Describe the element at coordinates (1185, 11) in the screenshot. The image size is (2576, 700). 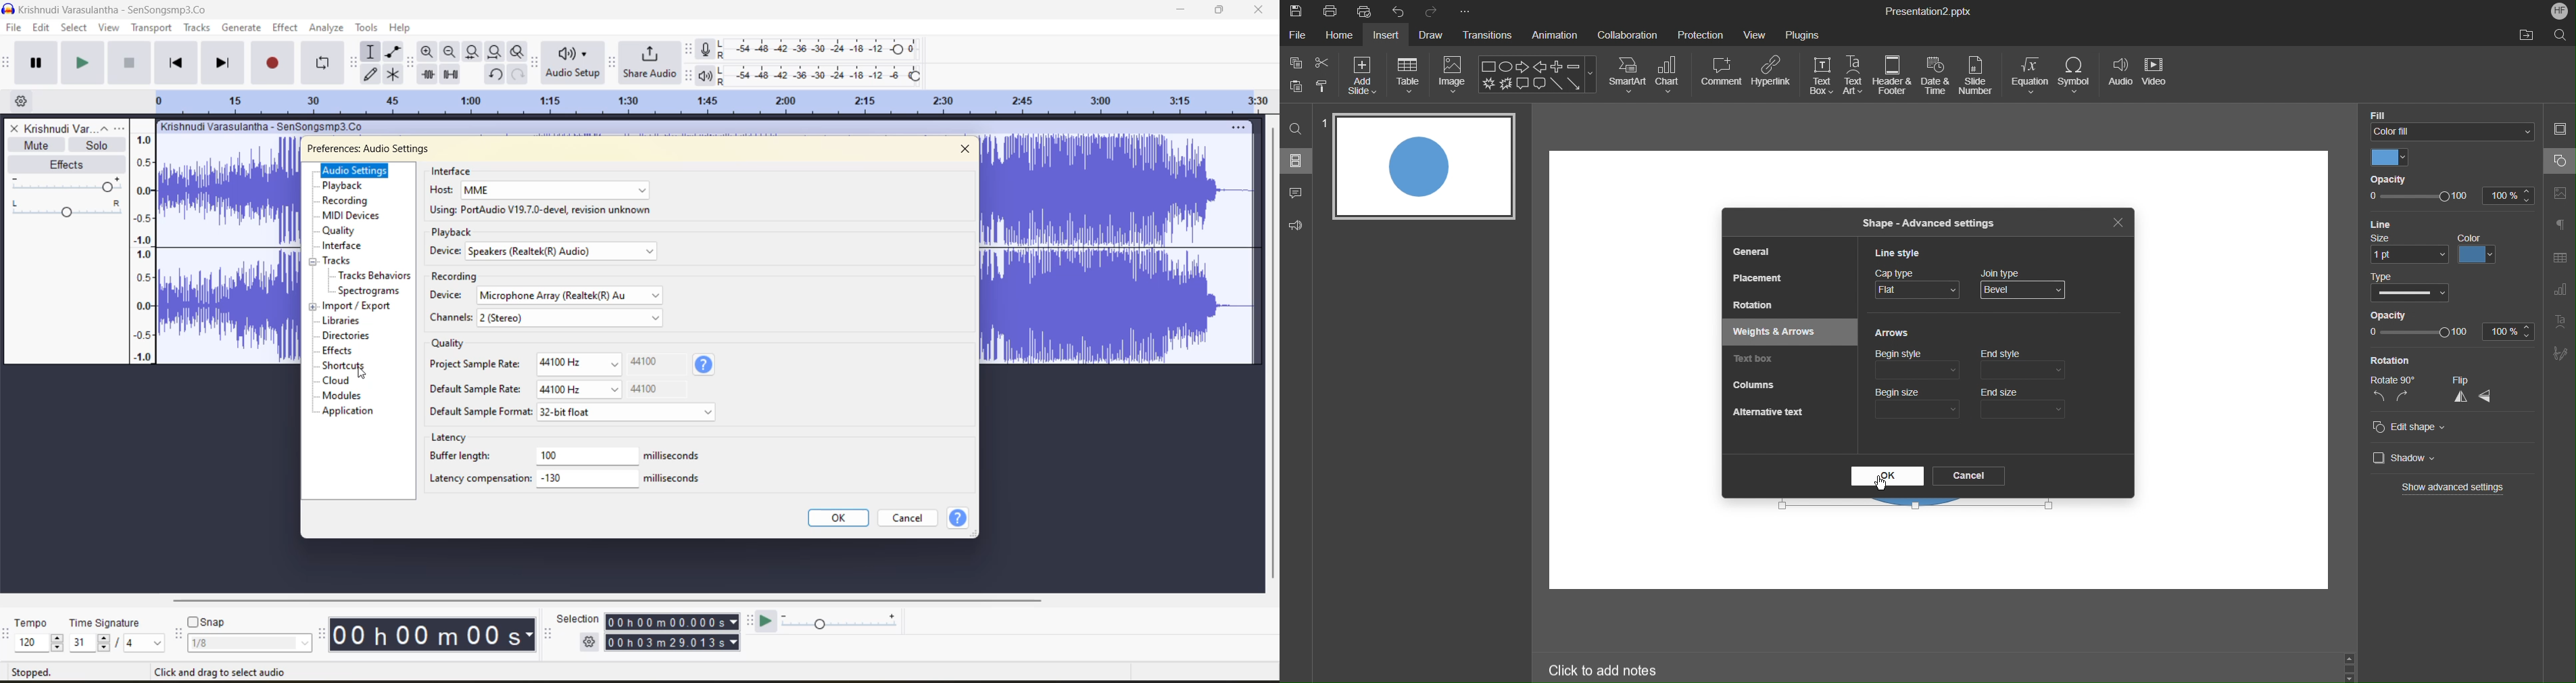
I see `minimize` at that location.